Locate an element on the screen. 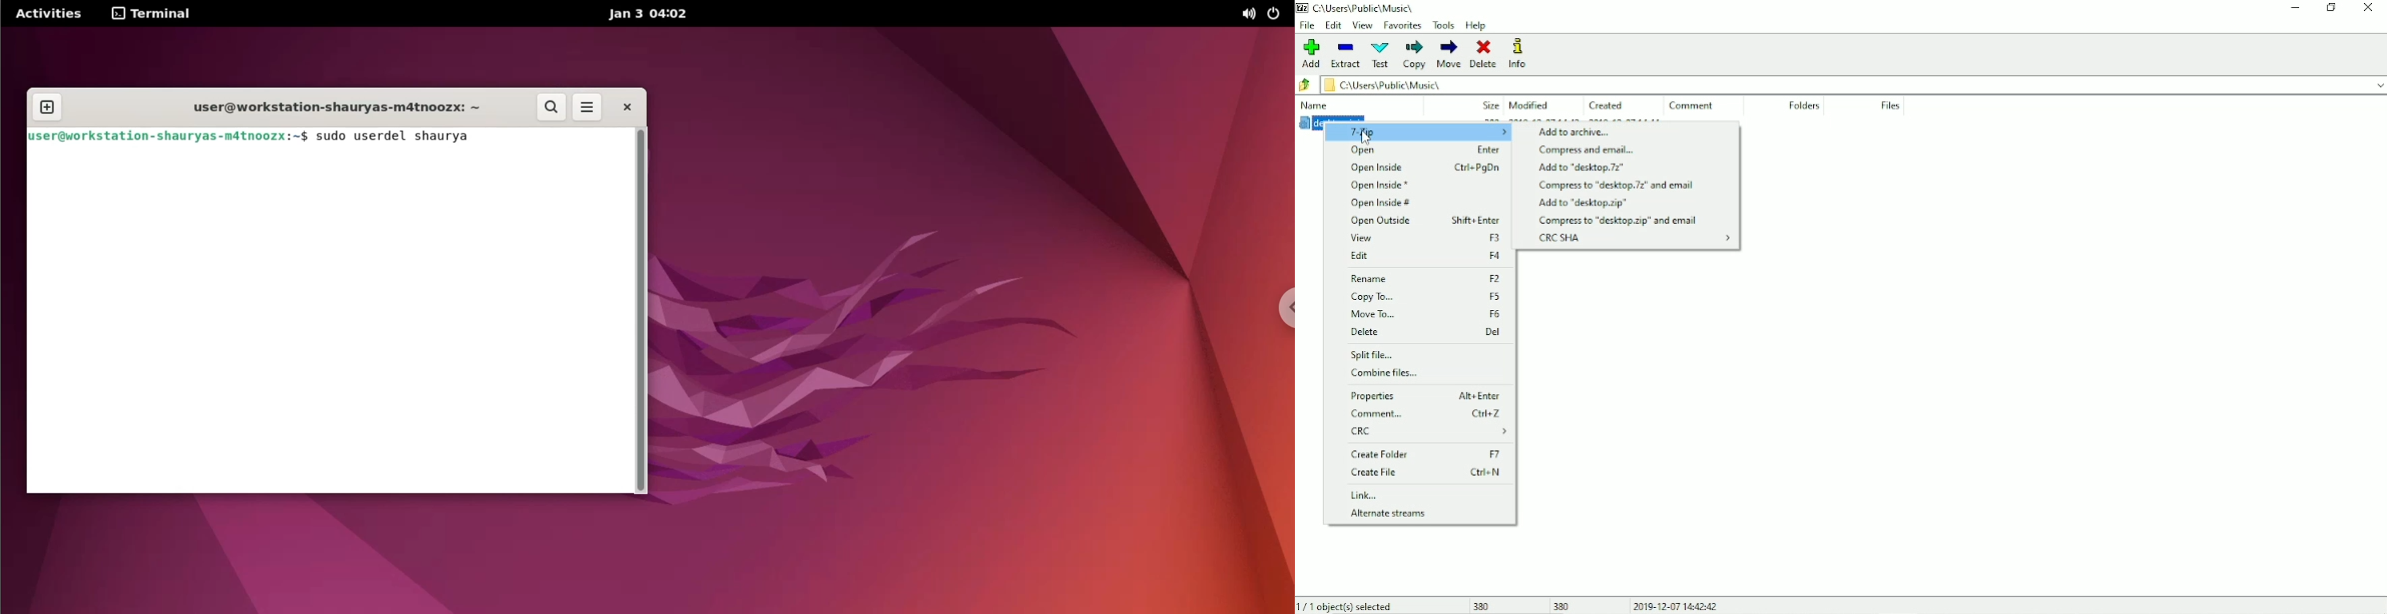 This screenshot has height=616, width=2408. Compress and email is located at coordinates (1589, 150).